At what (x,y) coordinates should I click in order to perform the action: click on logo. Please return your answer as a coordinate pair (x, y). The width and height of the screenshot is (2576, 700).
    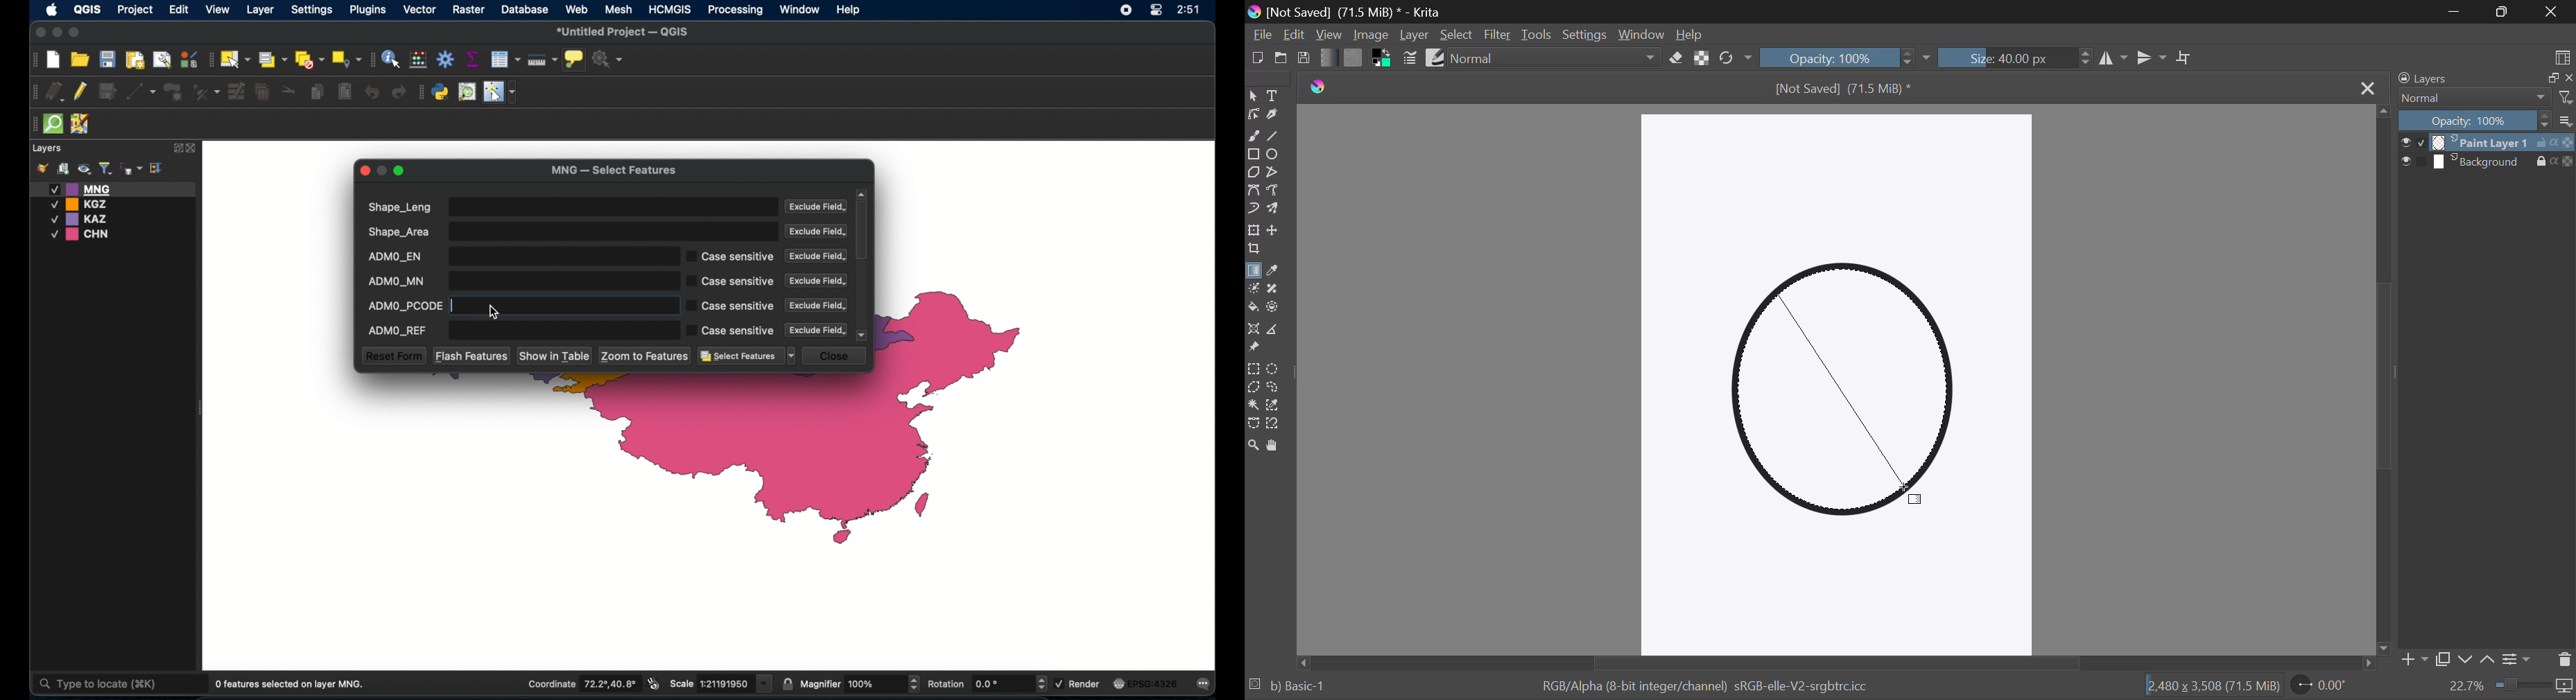
    Looking at the image, I should click on (1257, 13).